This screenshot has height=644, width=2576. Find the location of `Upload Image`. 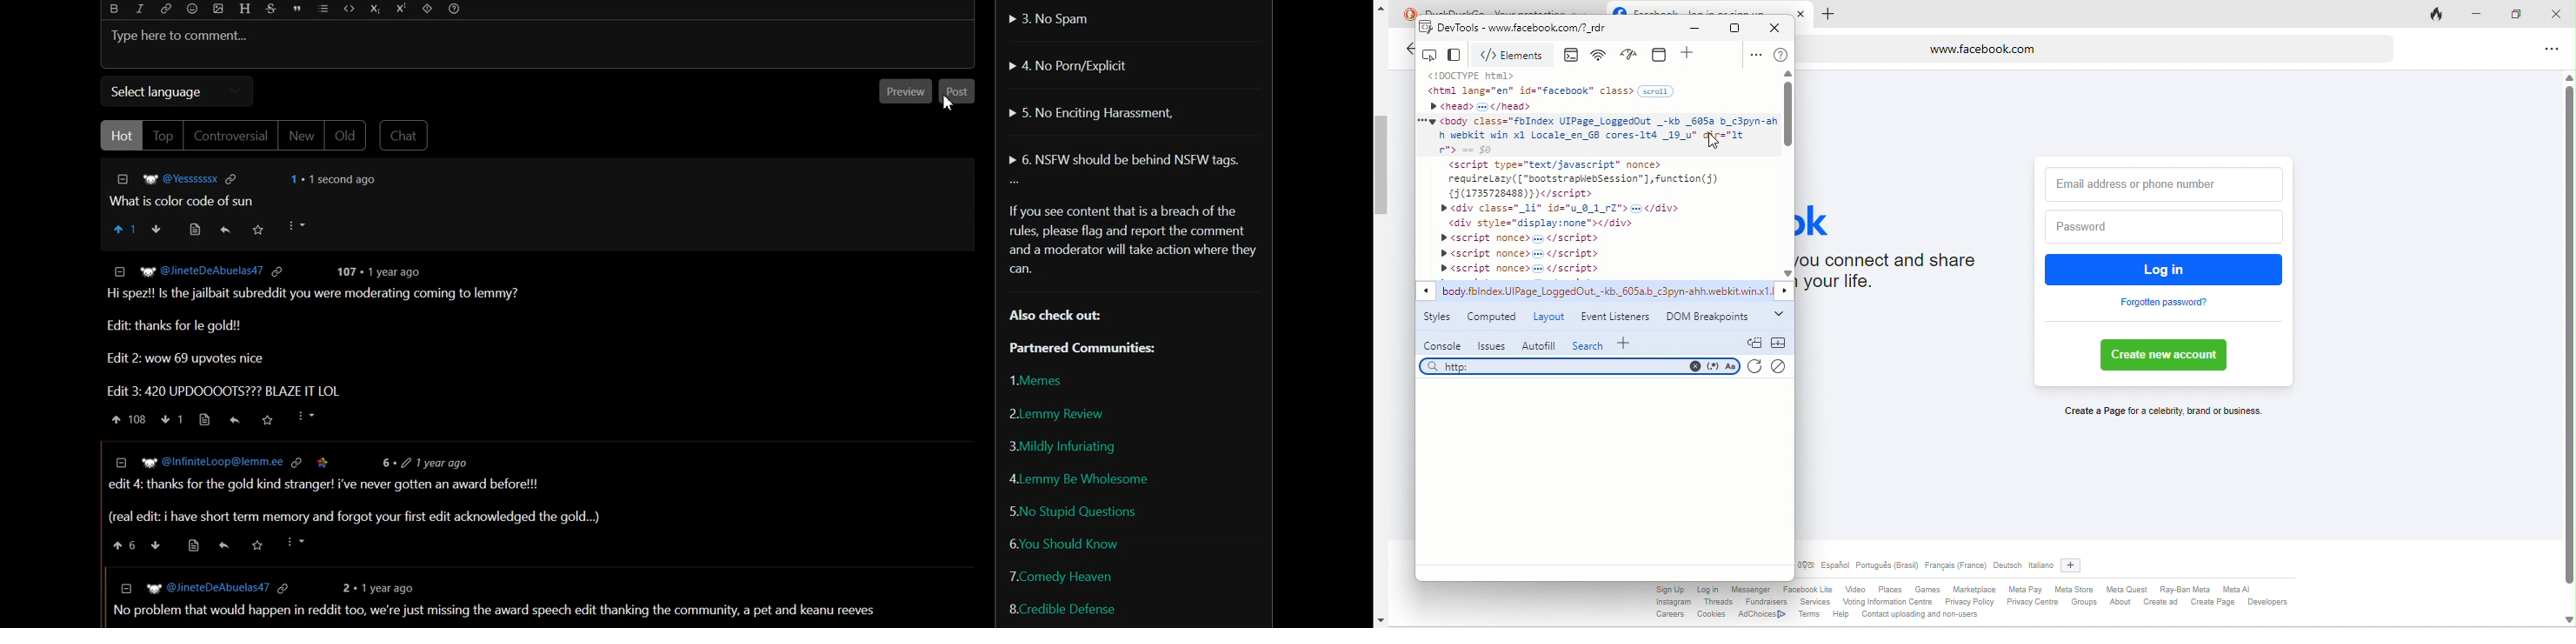

Upload Image is located at coordinates (218, 9).